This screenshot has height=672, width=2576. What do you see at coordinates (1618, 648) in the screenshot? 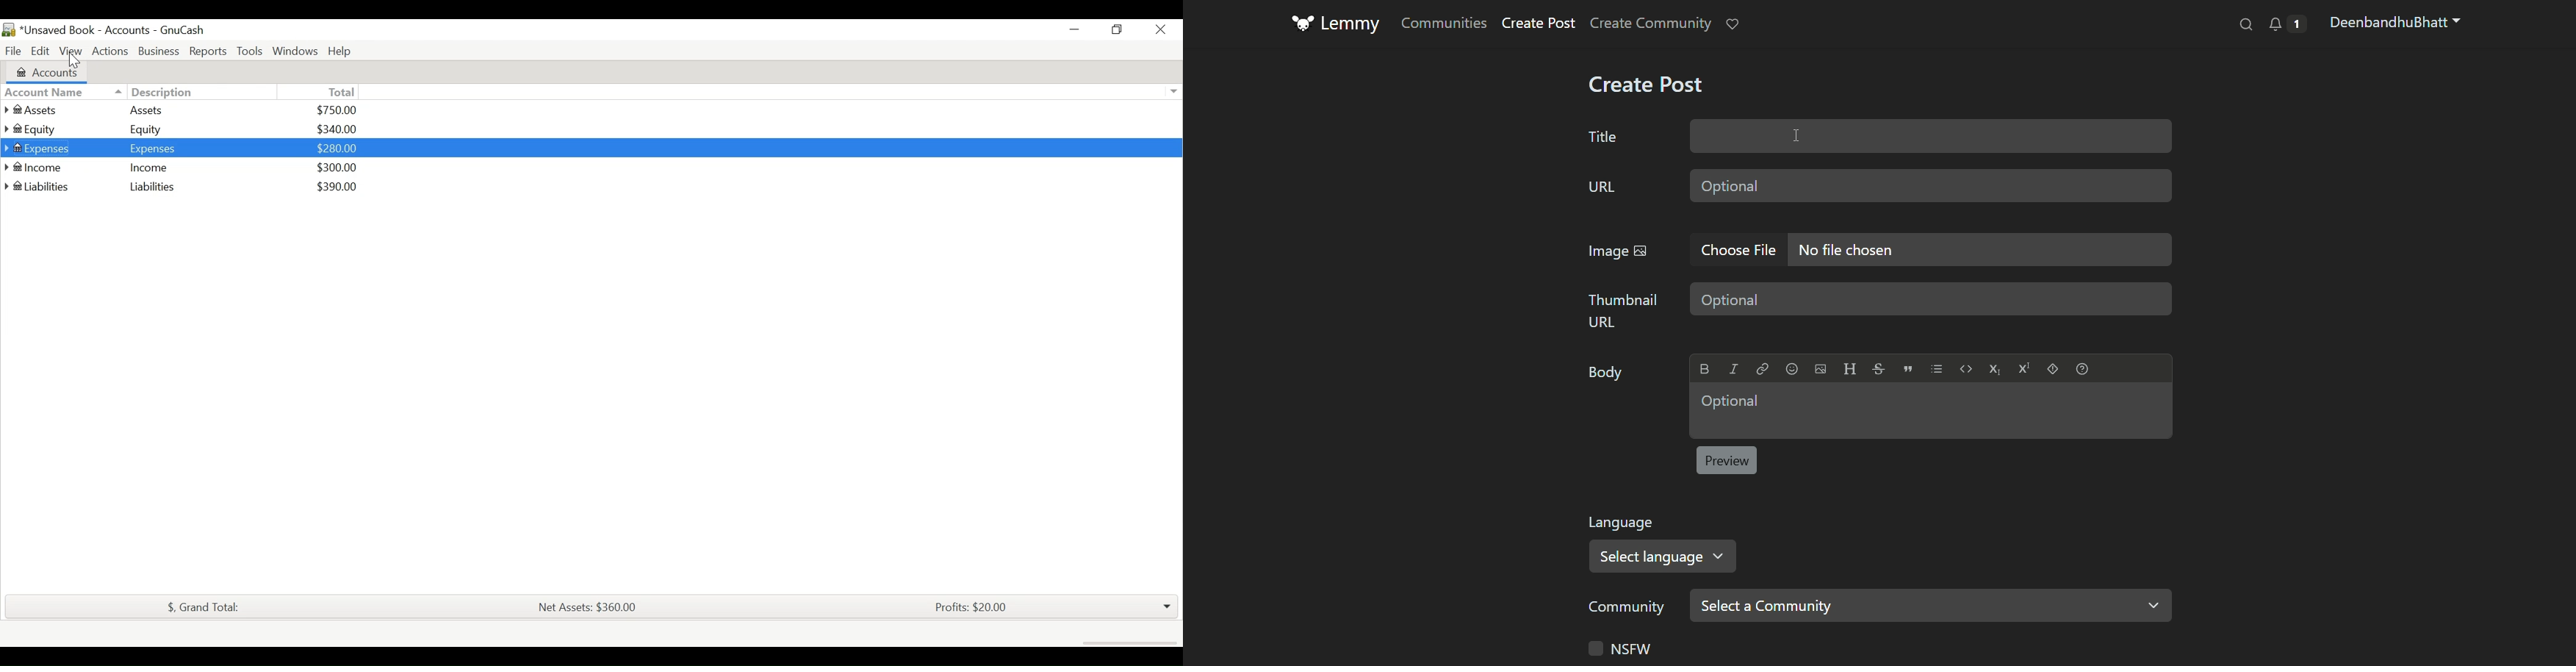
I see `NSFW` at bounding box center [1618, 648].